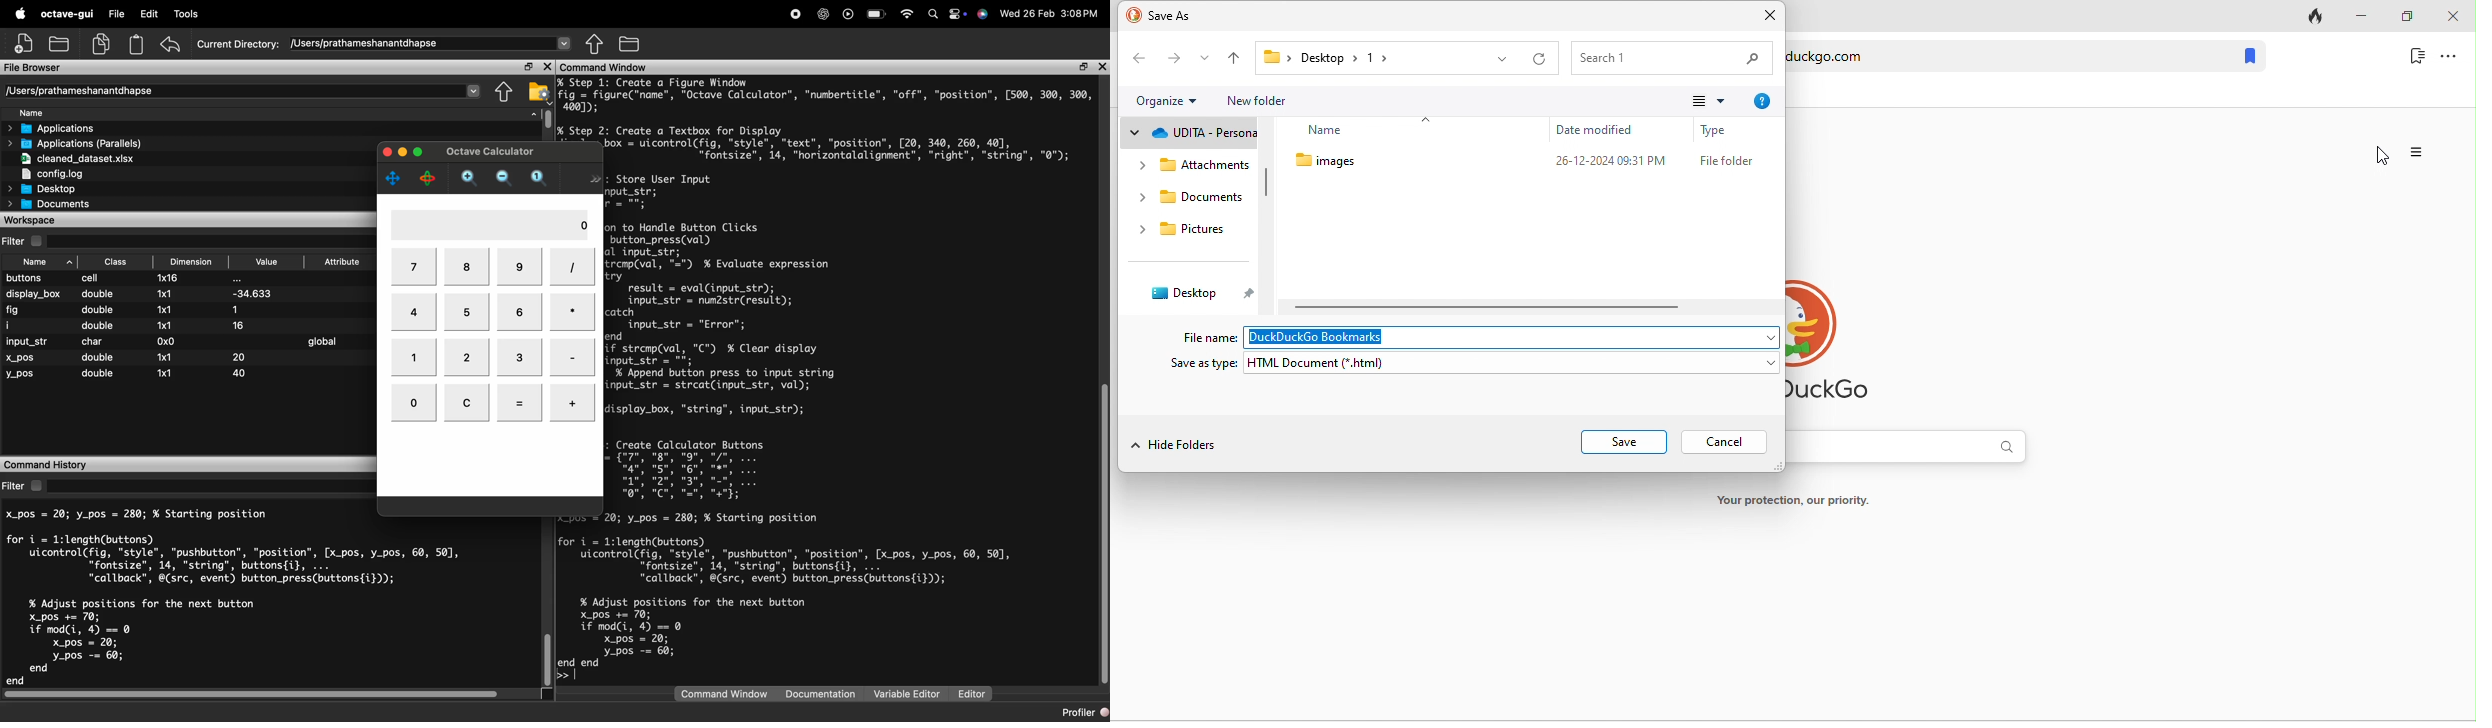  What do you see at coordinates (341, 264) in the screenshot?
I see `Attribute` at bounding box center [341, 264].